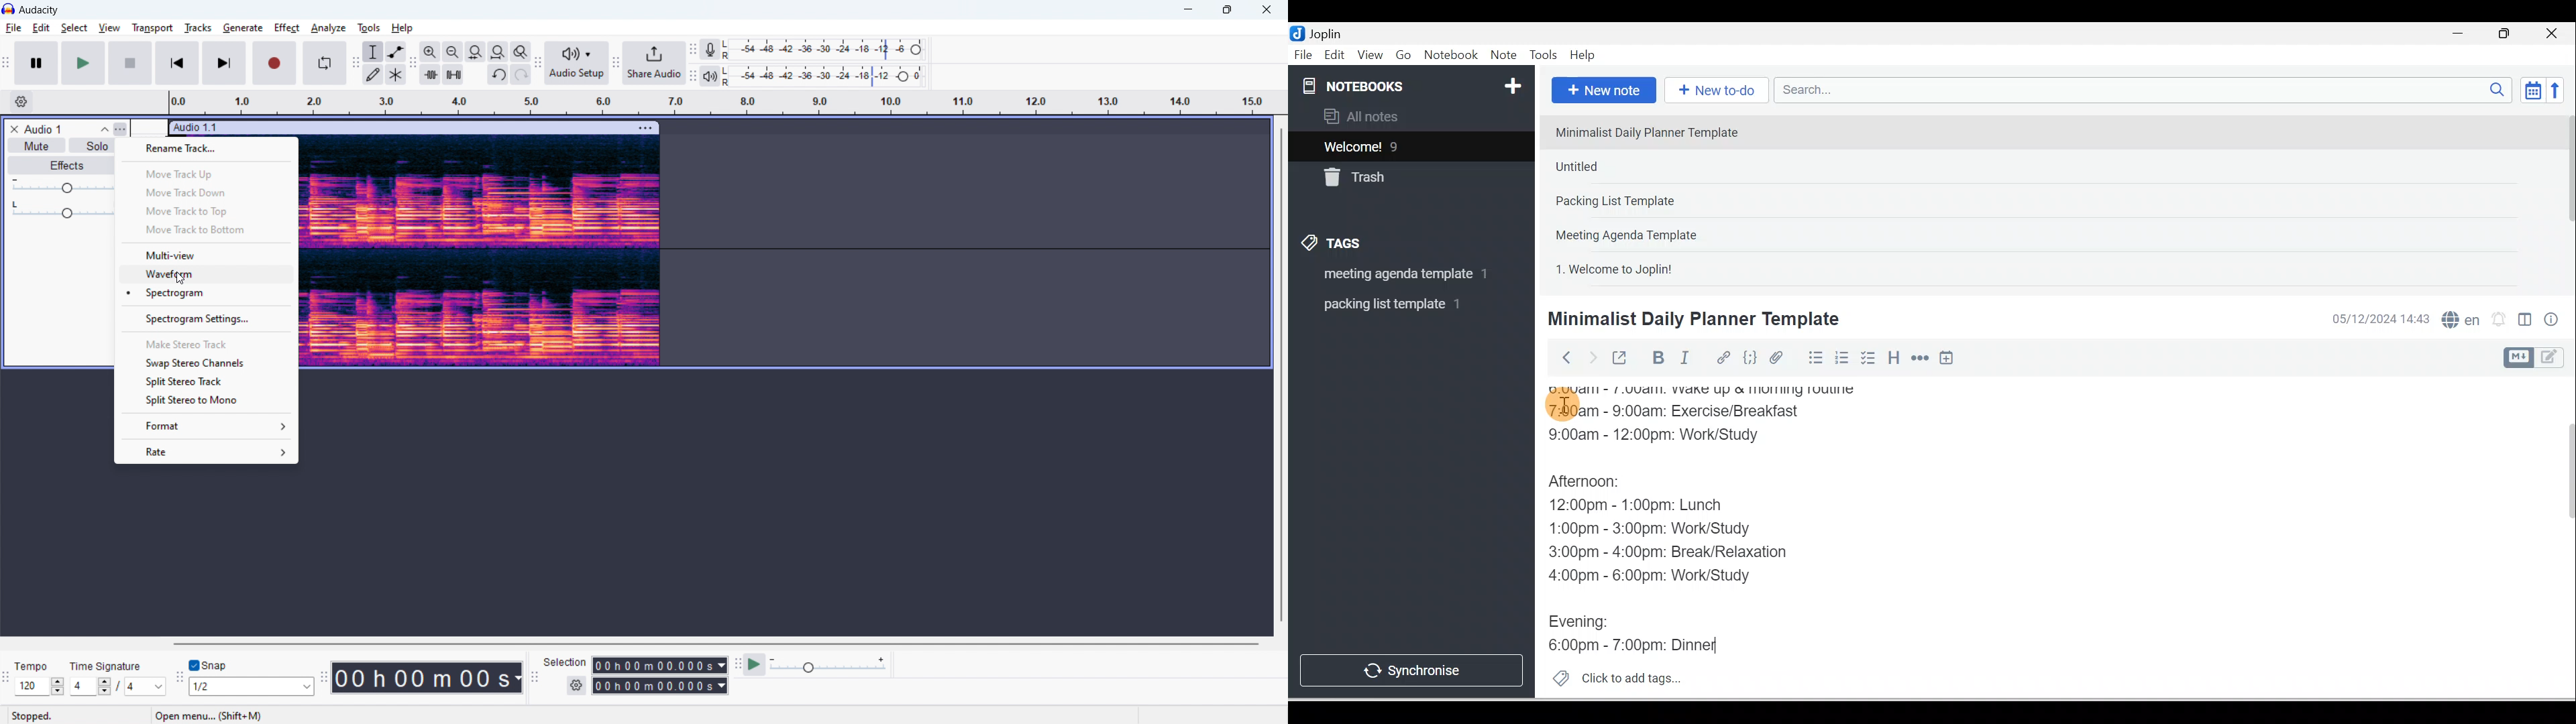  Describe the element at coordinates (213, 665) in the screenshot. I see `toggle snap` at that location.